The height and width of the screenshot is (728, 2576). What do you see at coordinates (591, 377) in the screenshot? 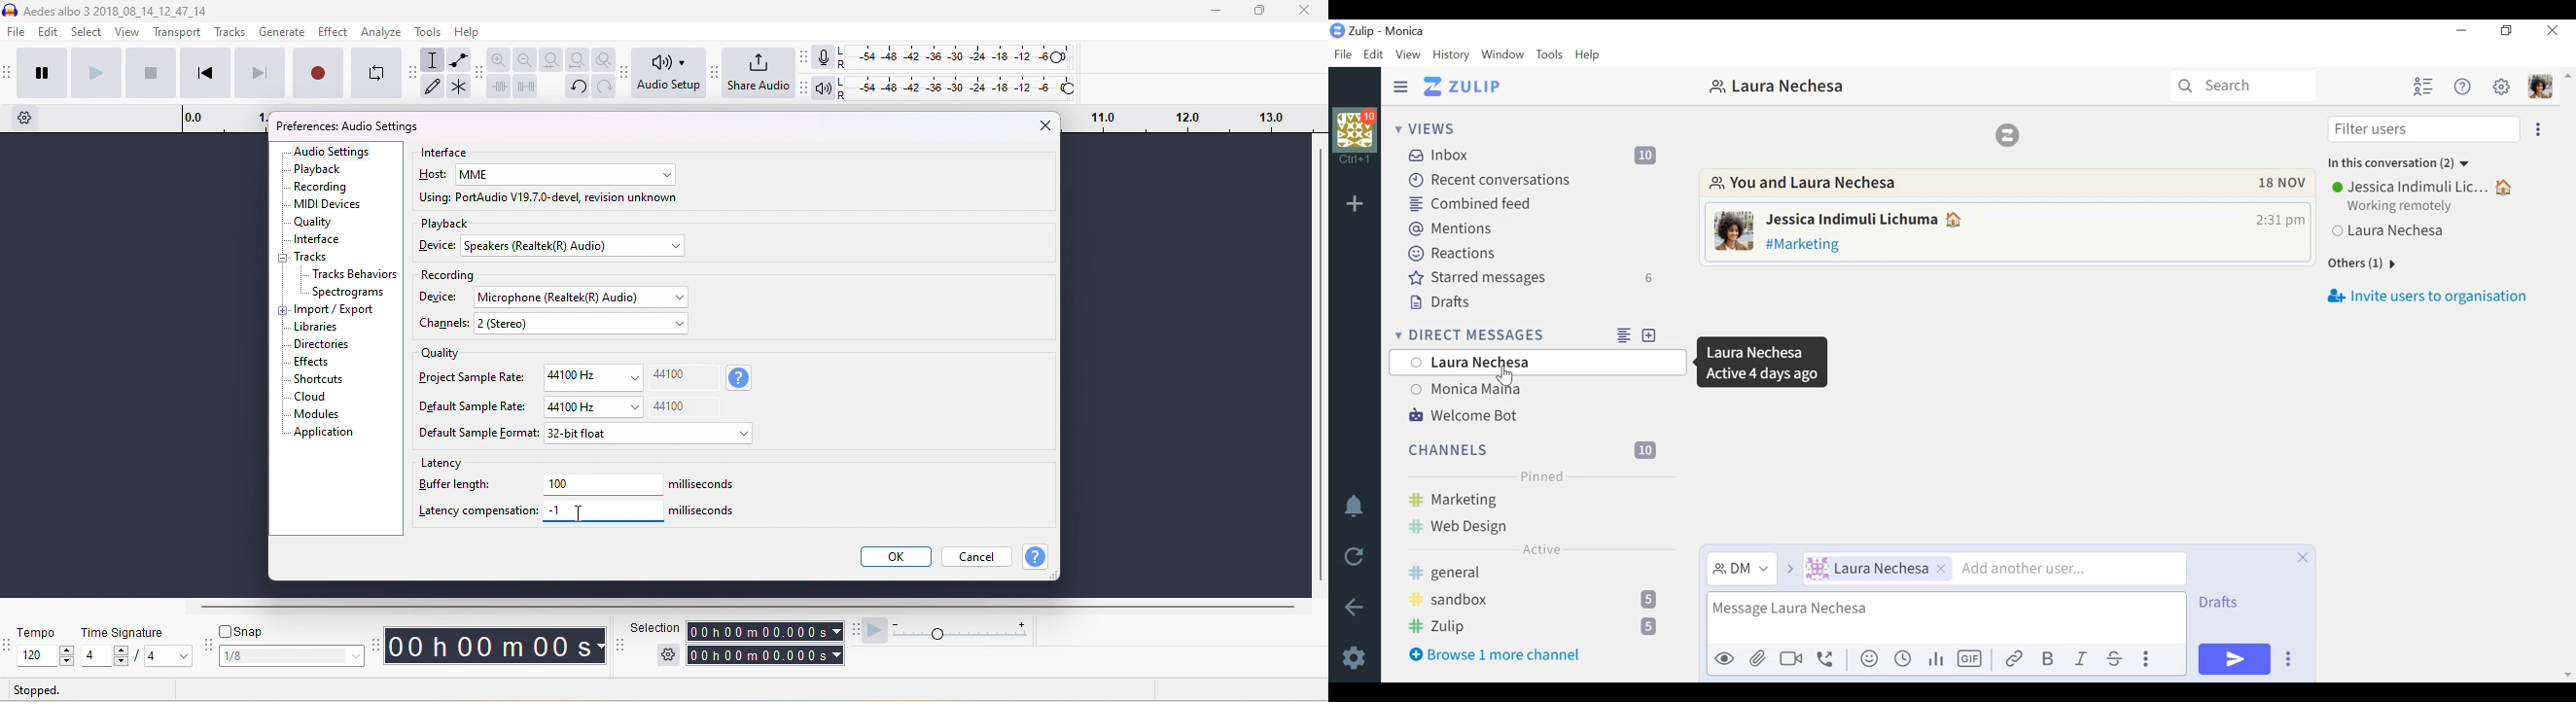
I see `44100Hz` at bounding box center [591, 377].